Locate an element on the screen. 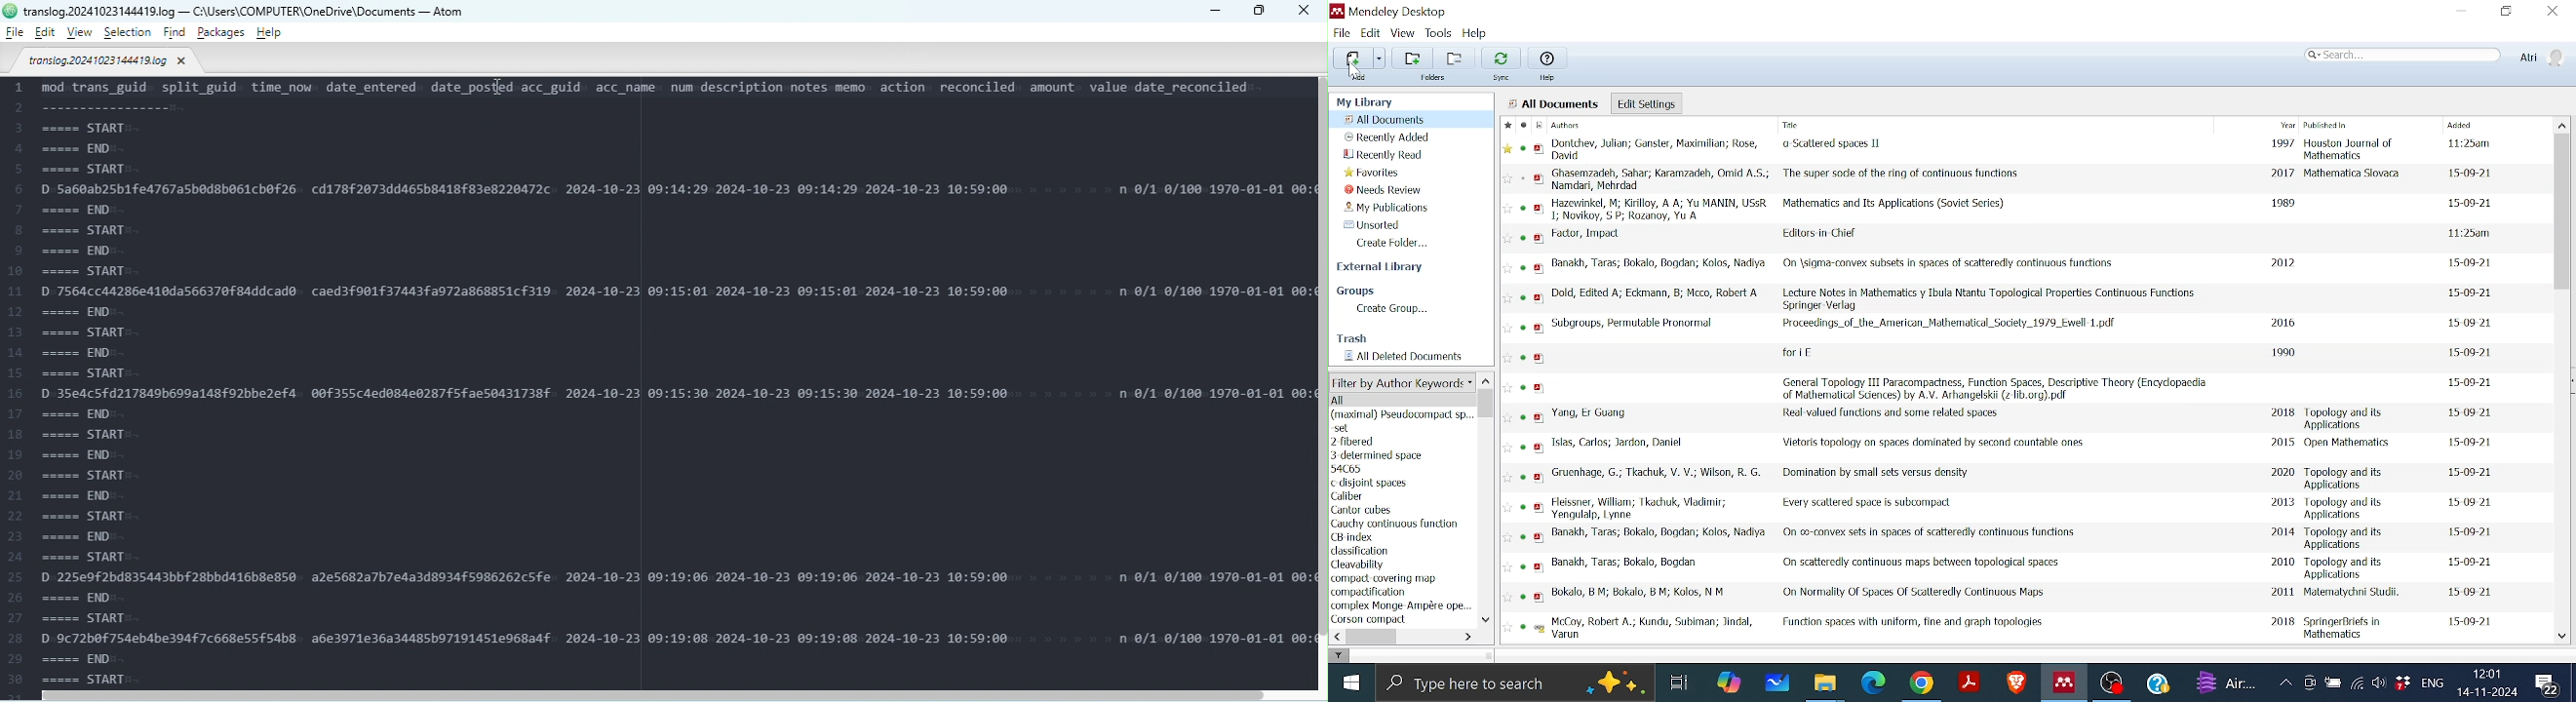  read status is located at coordinates (1523, 211).